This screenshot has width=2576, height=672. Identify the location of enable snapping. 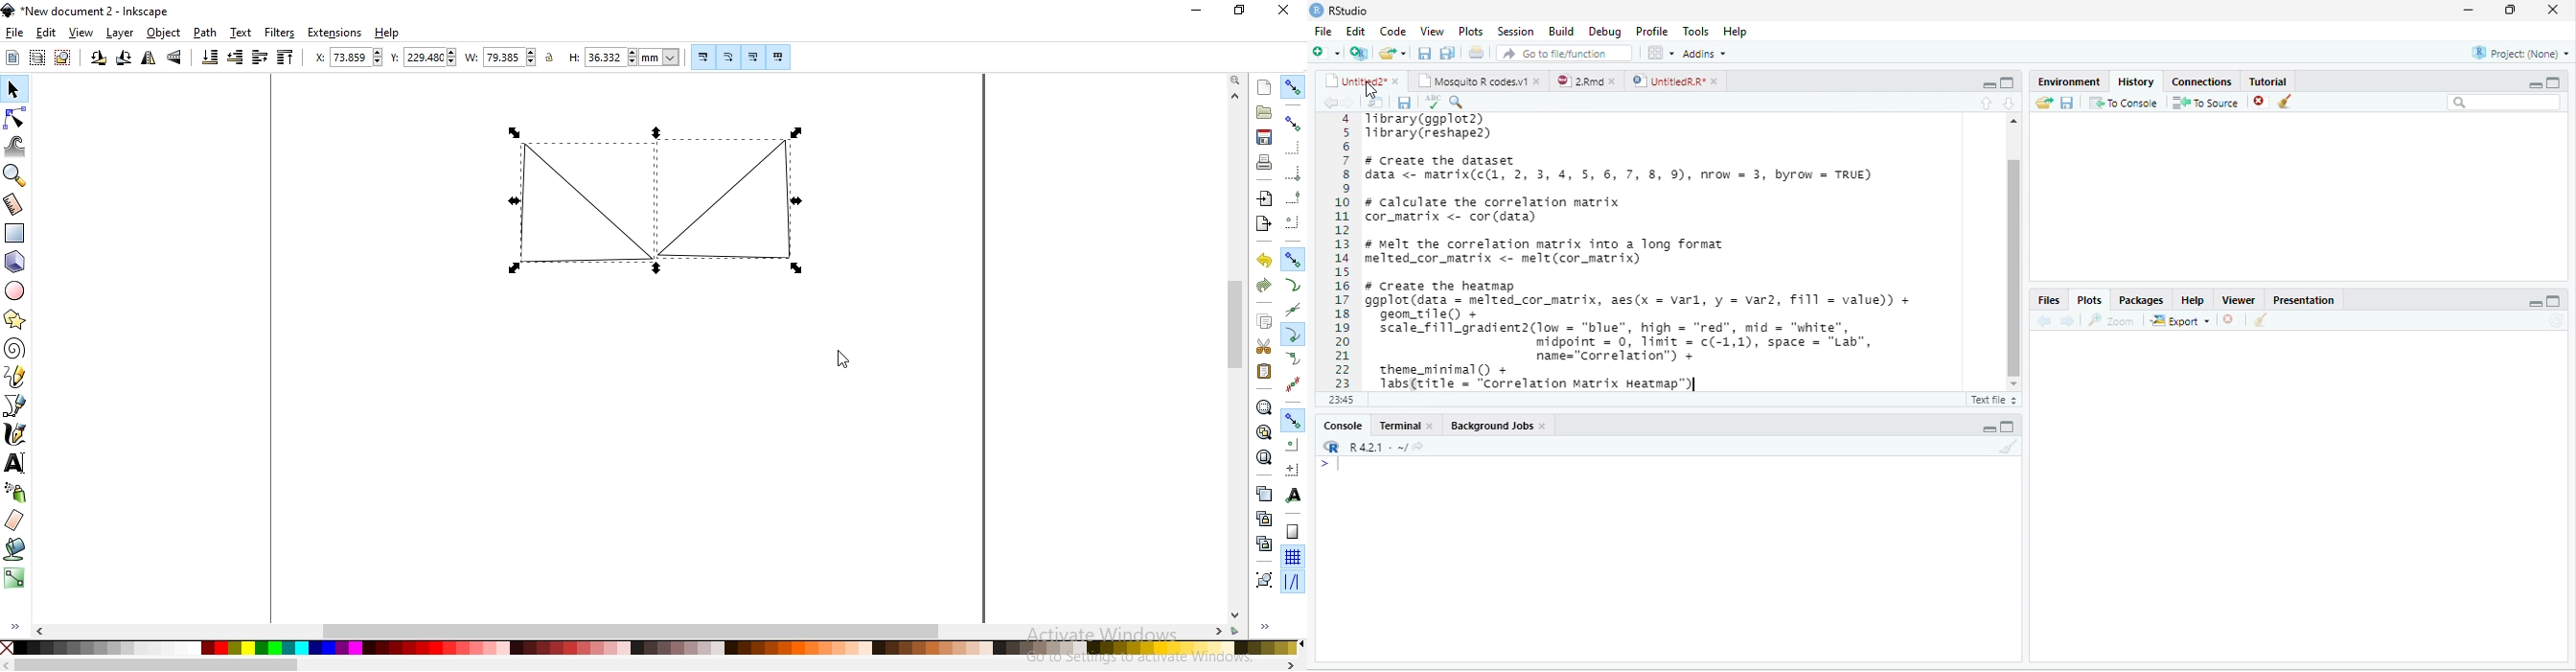
(1293, 87).